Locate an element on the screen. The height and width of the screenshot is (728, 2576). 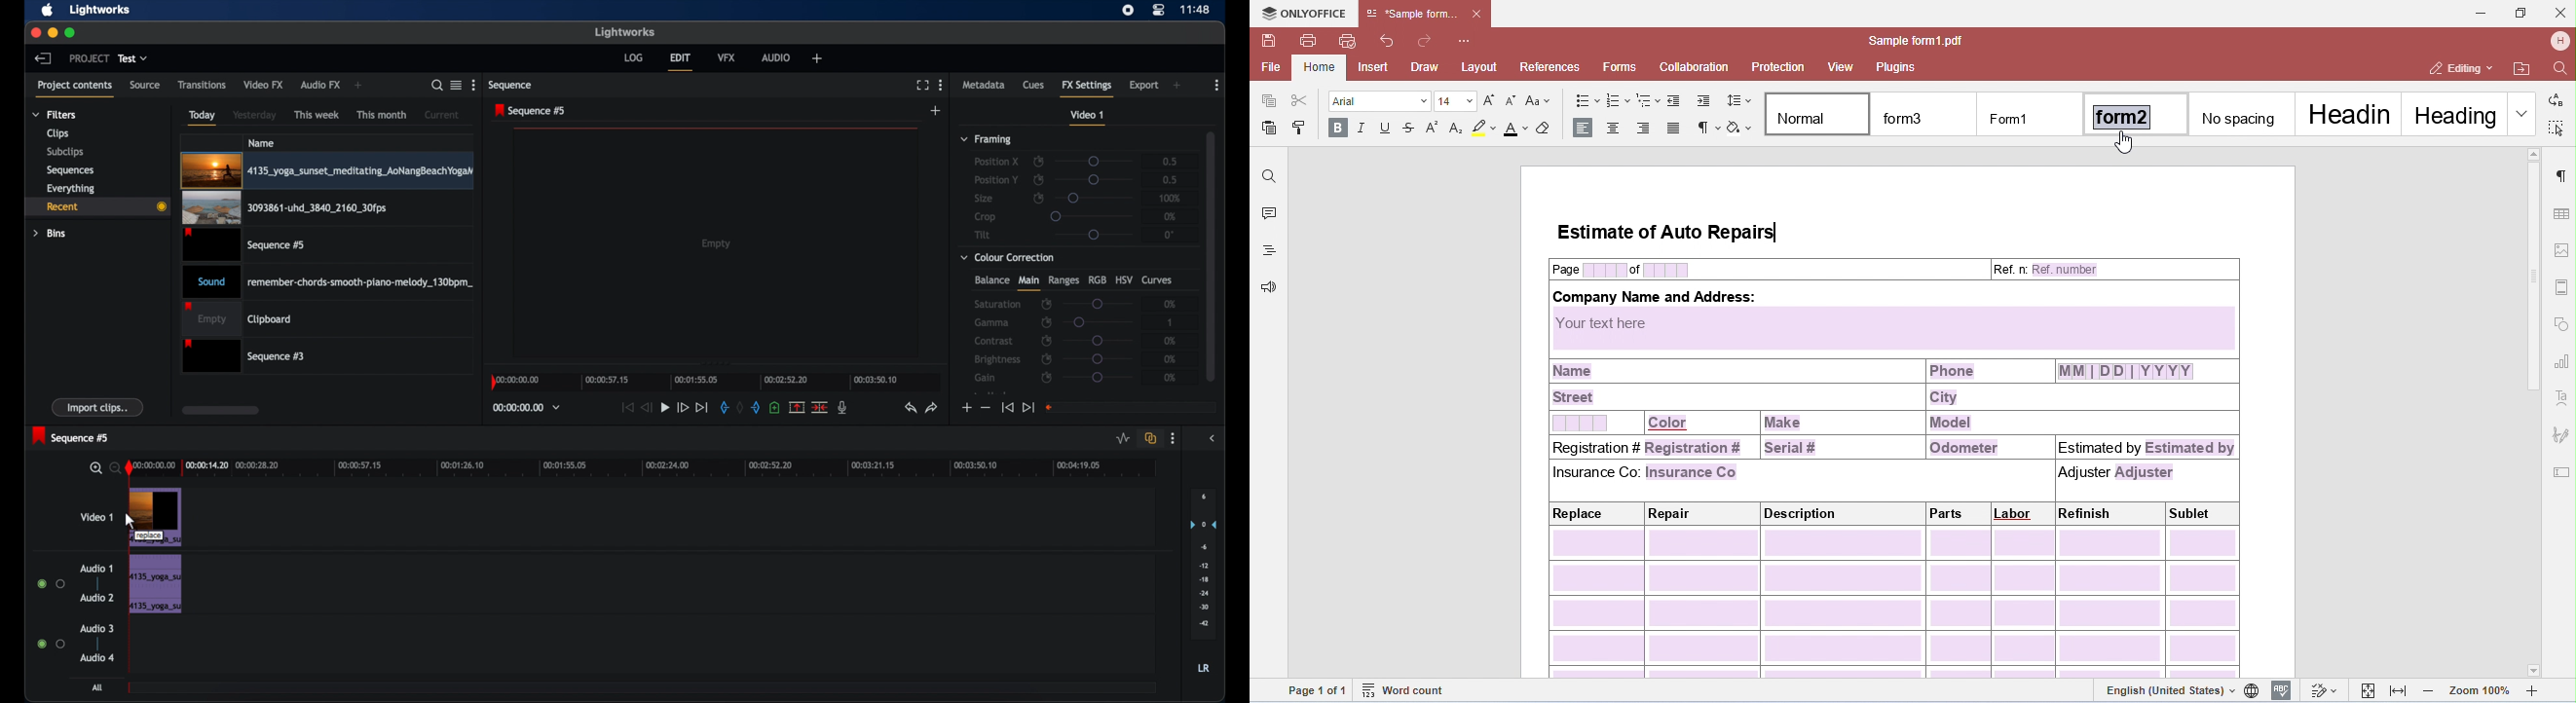
audio 3 is located at coordinates (96, 628).